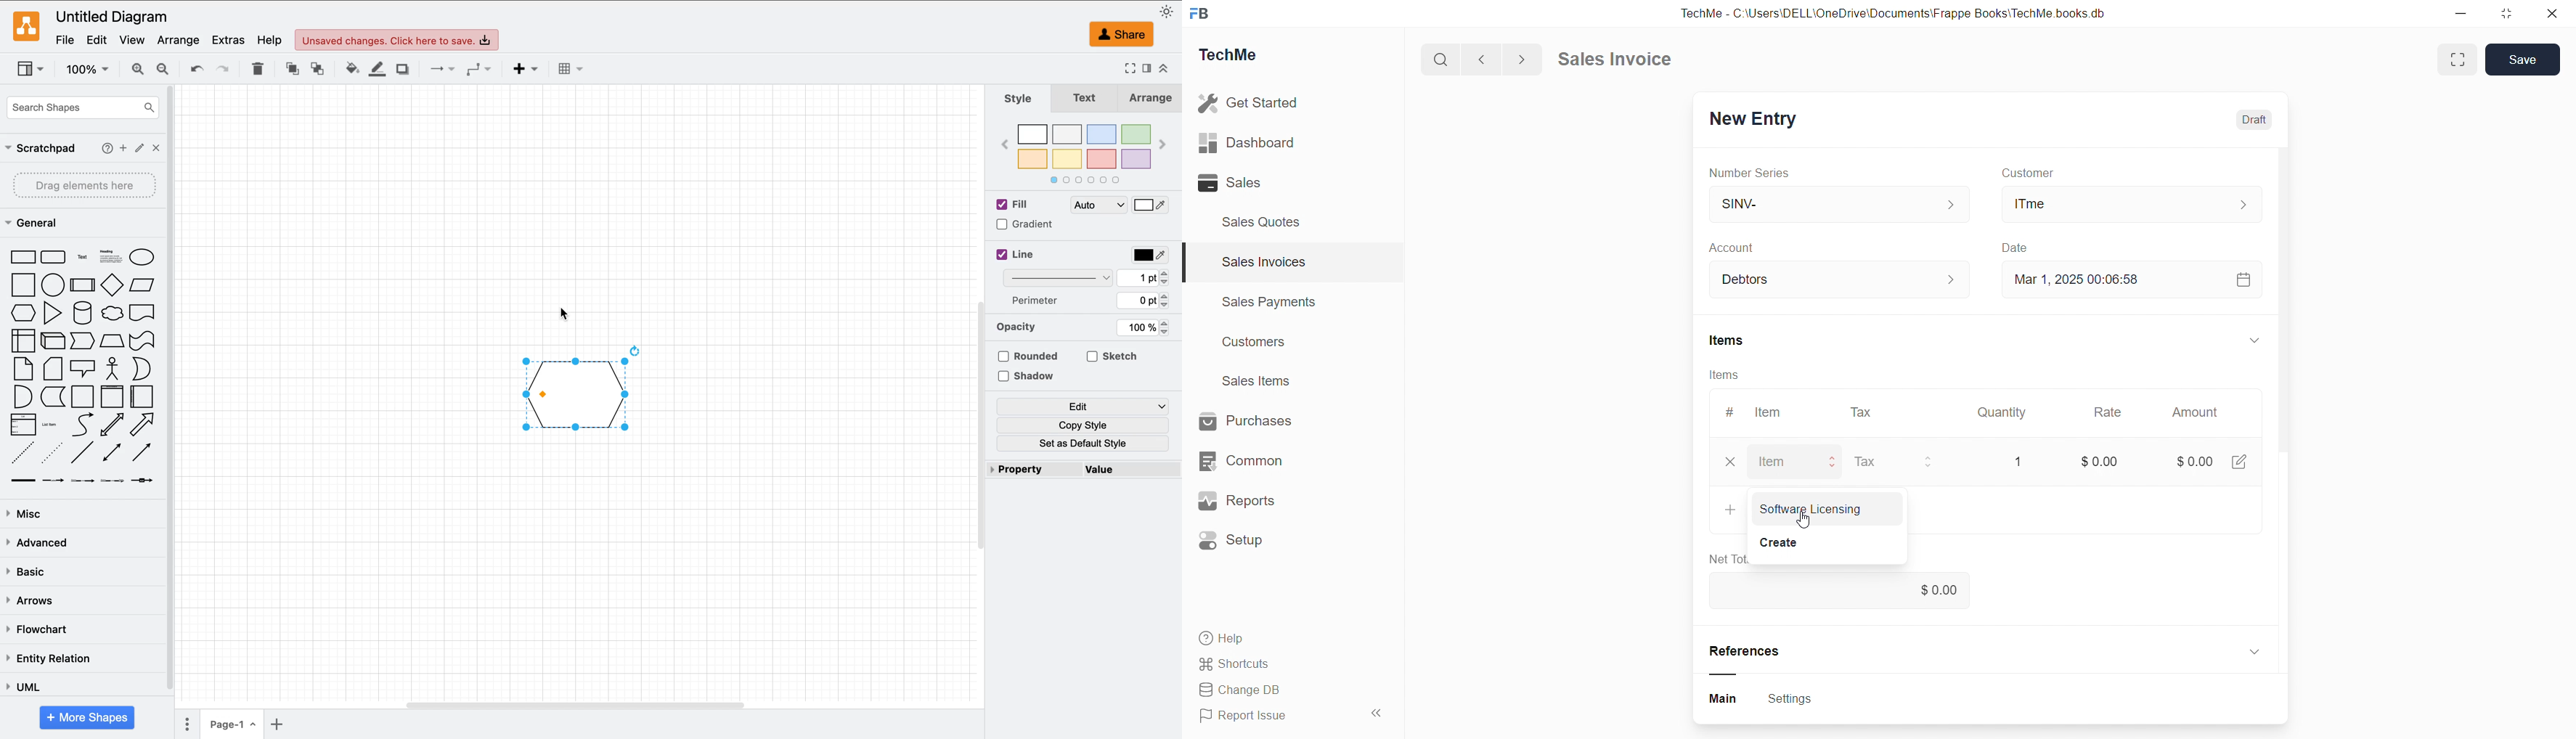 The image size is (2576, 756). What do you see at coordinates (1267, 221) in the screenshot?
I see `Sales Quotes` at bounding box center [1267, 221].